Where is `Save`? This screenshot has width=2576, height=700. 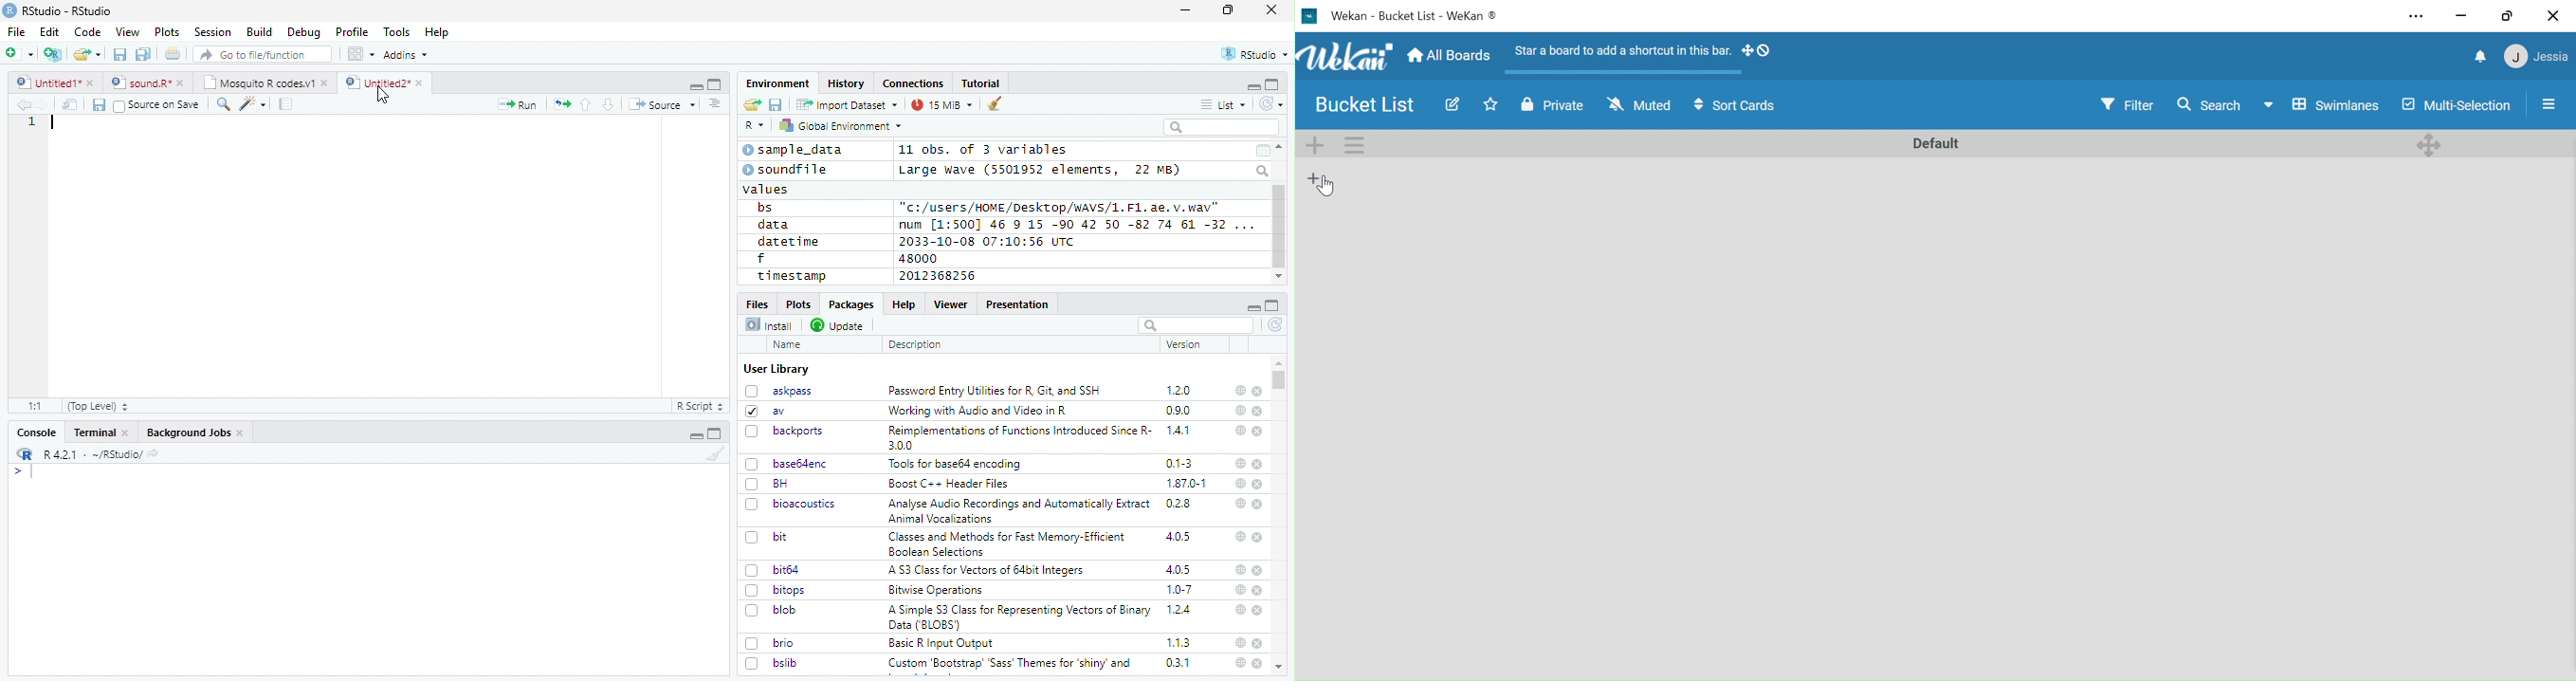
Save is located at coordinates (776, 105).